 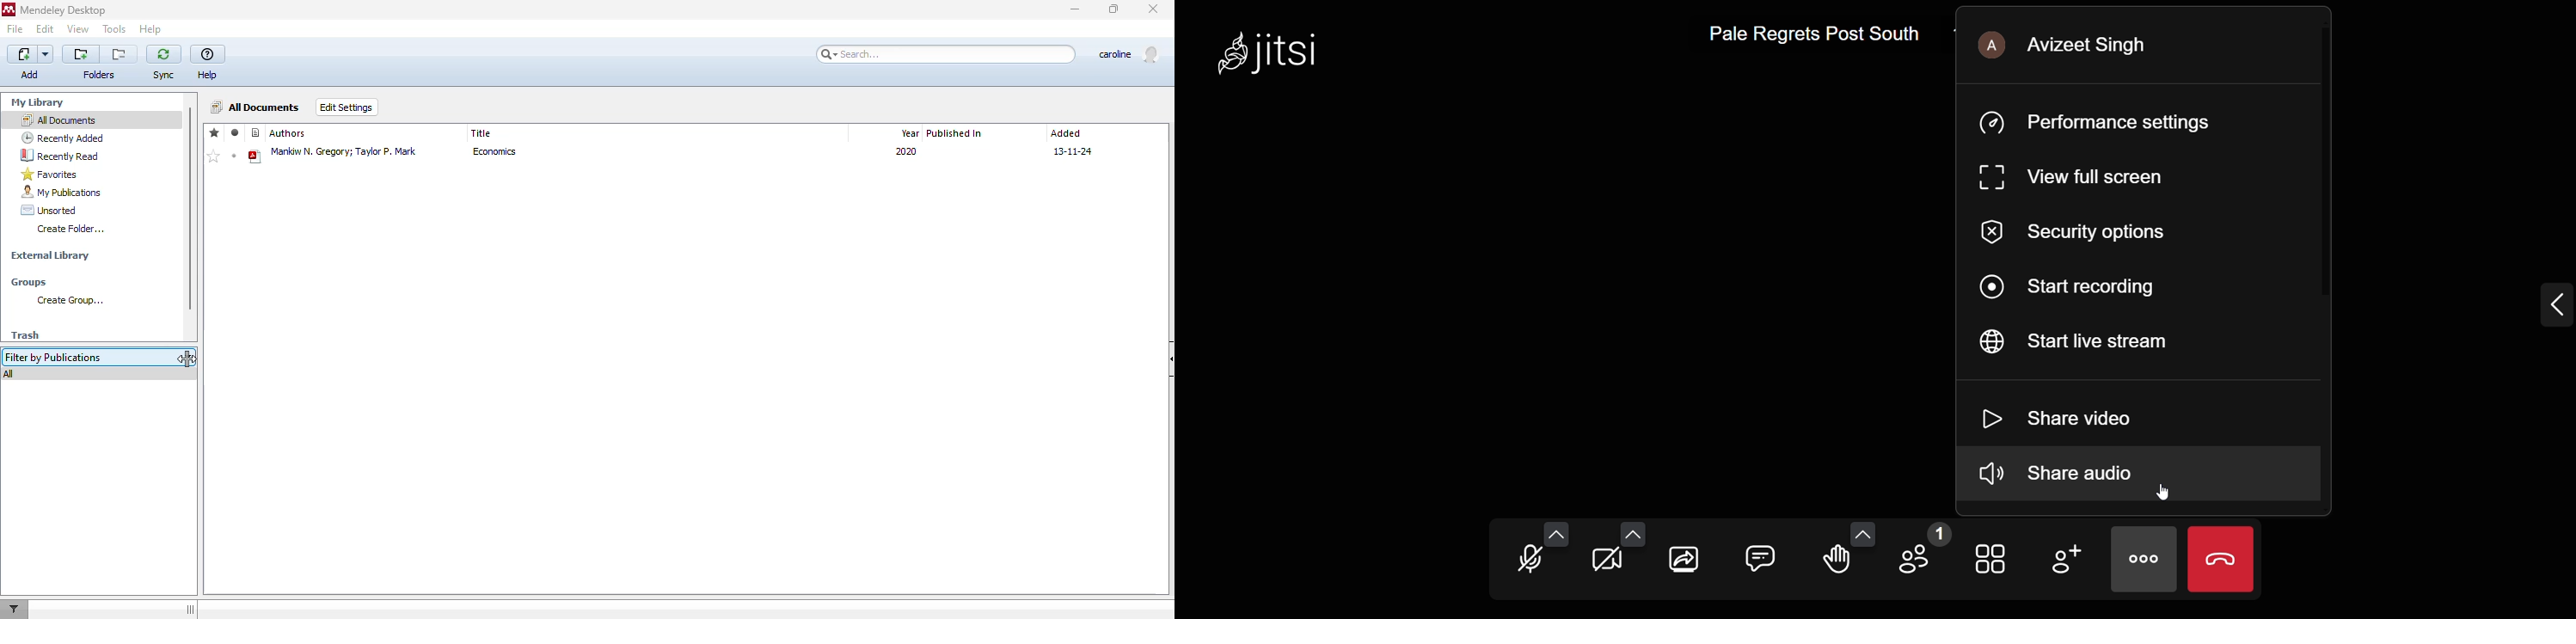 What do you see at coordinates (9, 9) in the screenshot?
I see `mendeley logo` at bounding box center [9, 9].